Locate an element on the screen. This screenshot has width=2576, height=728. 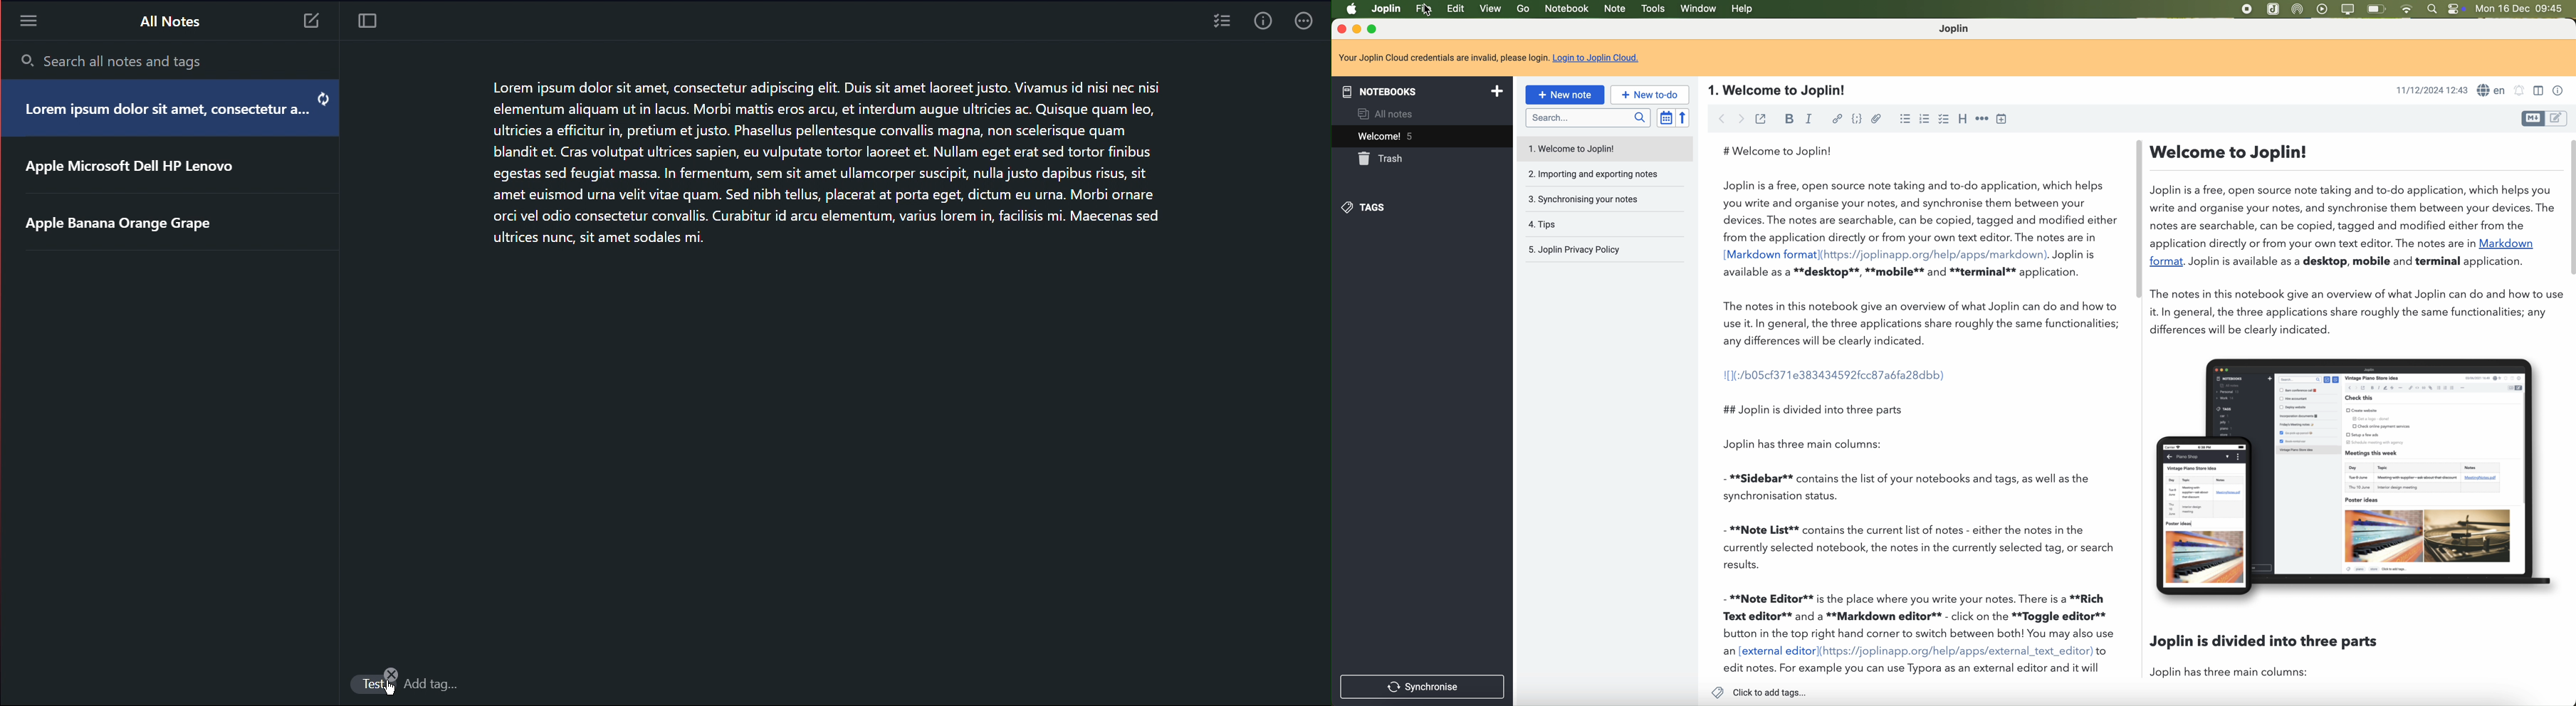
horizontal rule is located at coordinates (1982, 119).